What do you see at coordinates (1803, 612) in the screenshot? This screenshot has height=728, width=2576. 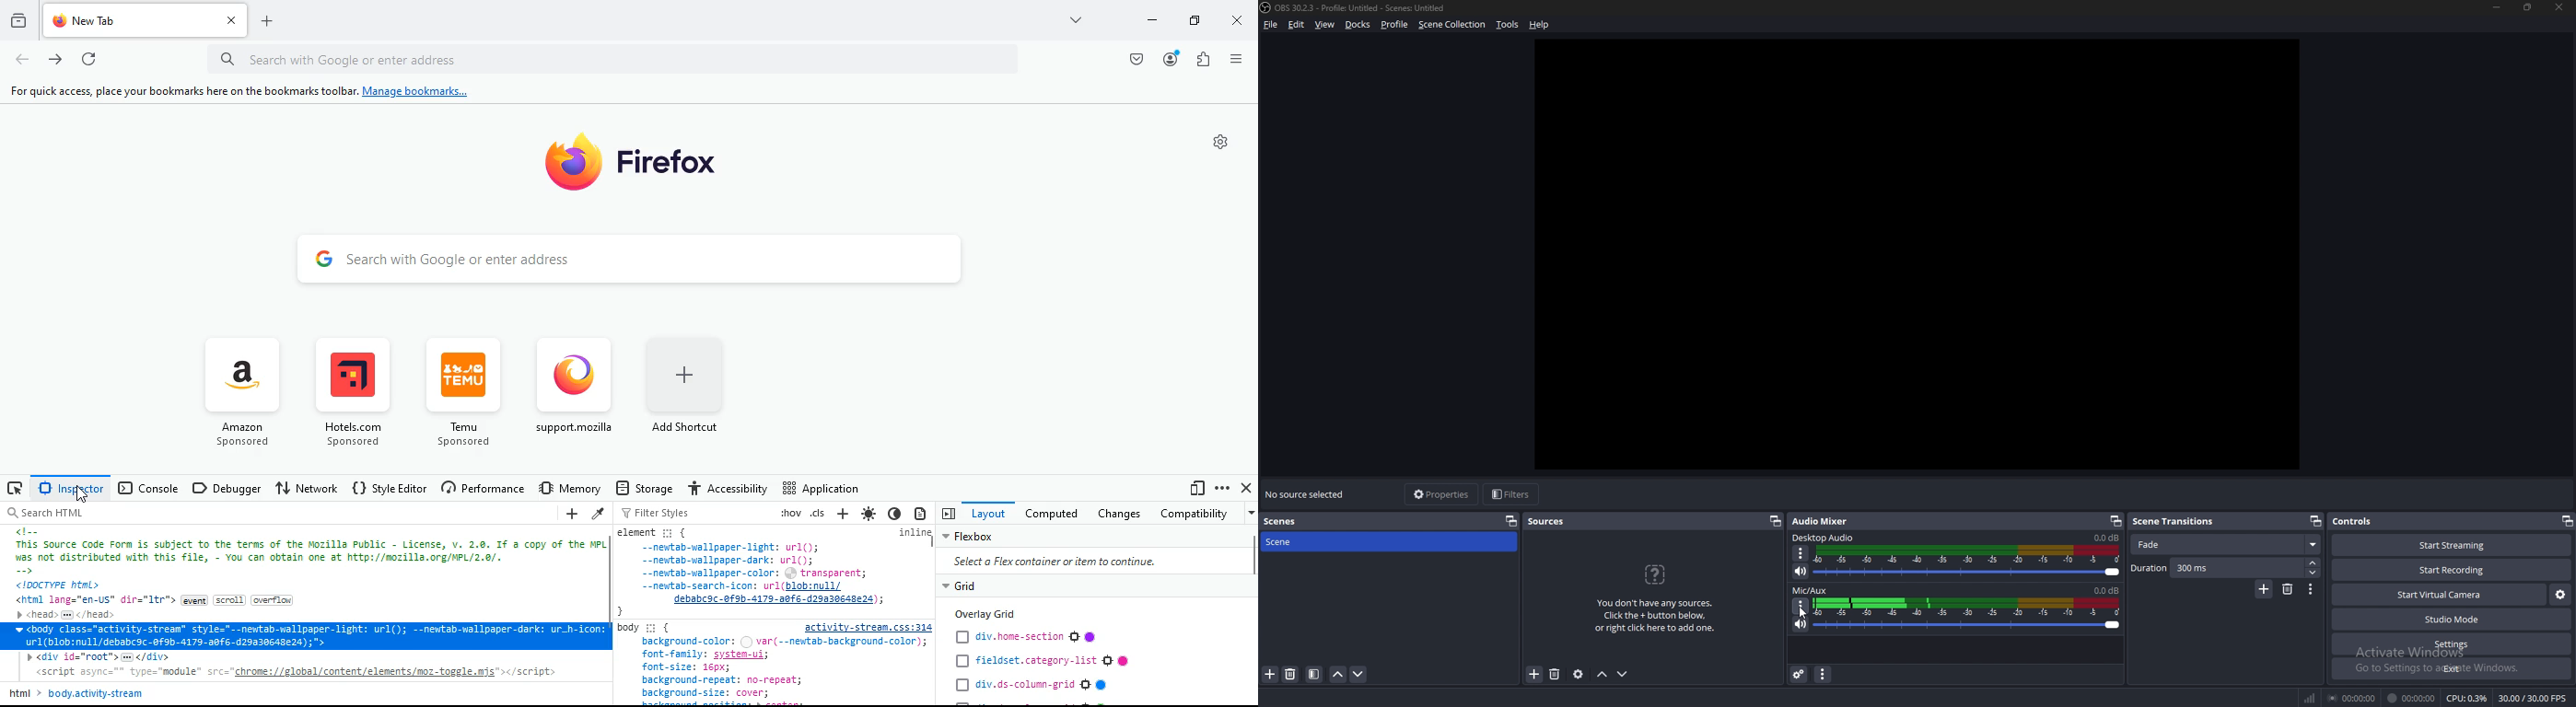 I see `cursor` at bounding box center [1803, 612].